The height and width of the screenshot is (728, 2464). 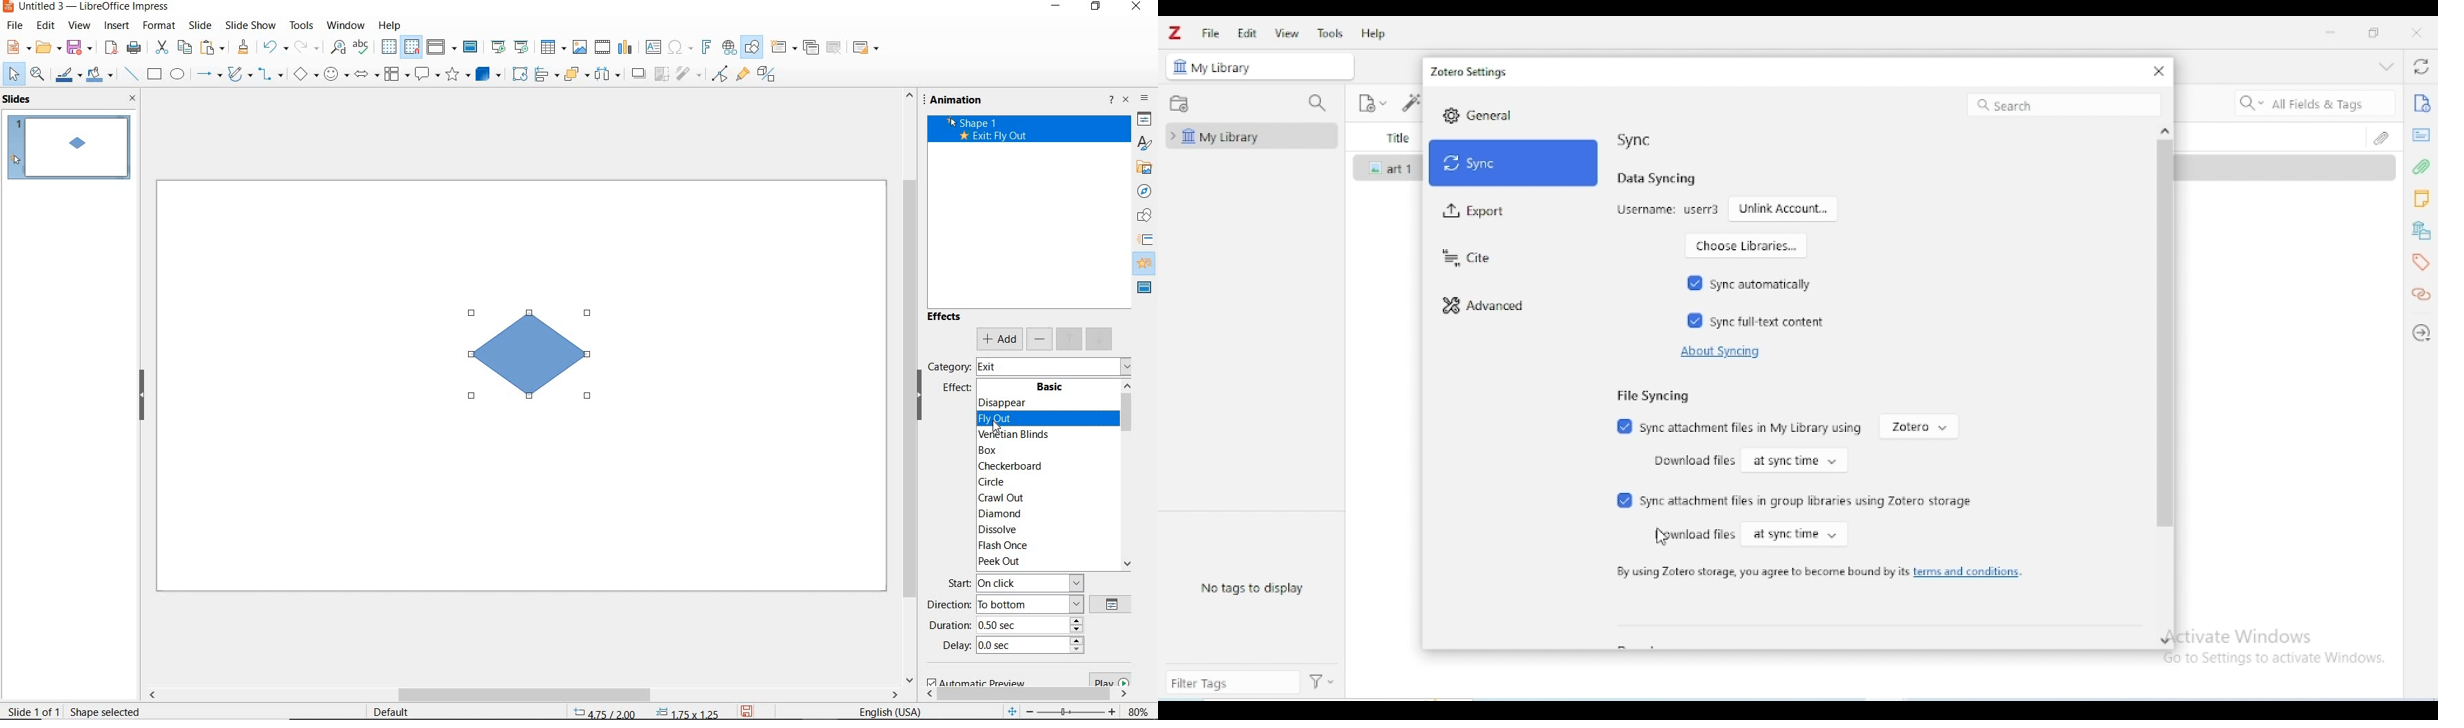 I want to click on unlink account..., so click(x=1784, y=208).